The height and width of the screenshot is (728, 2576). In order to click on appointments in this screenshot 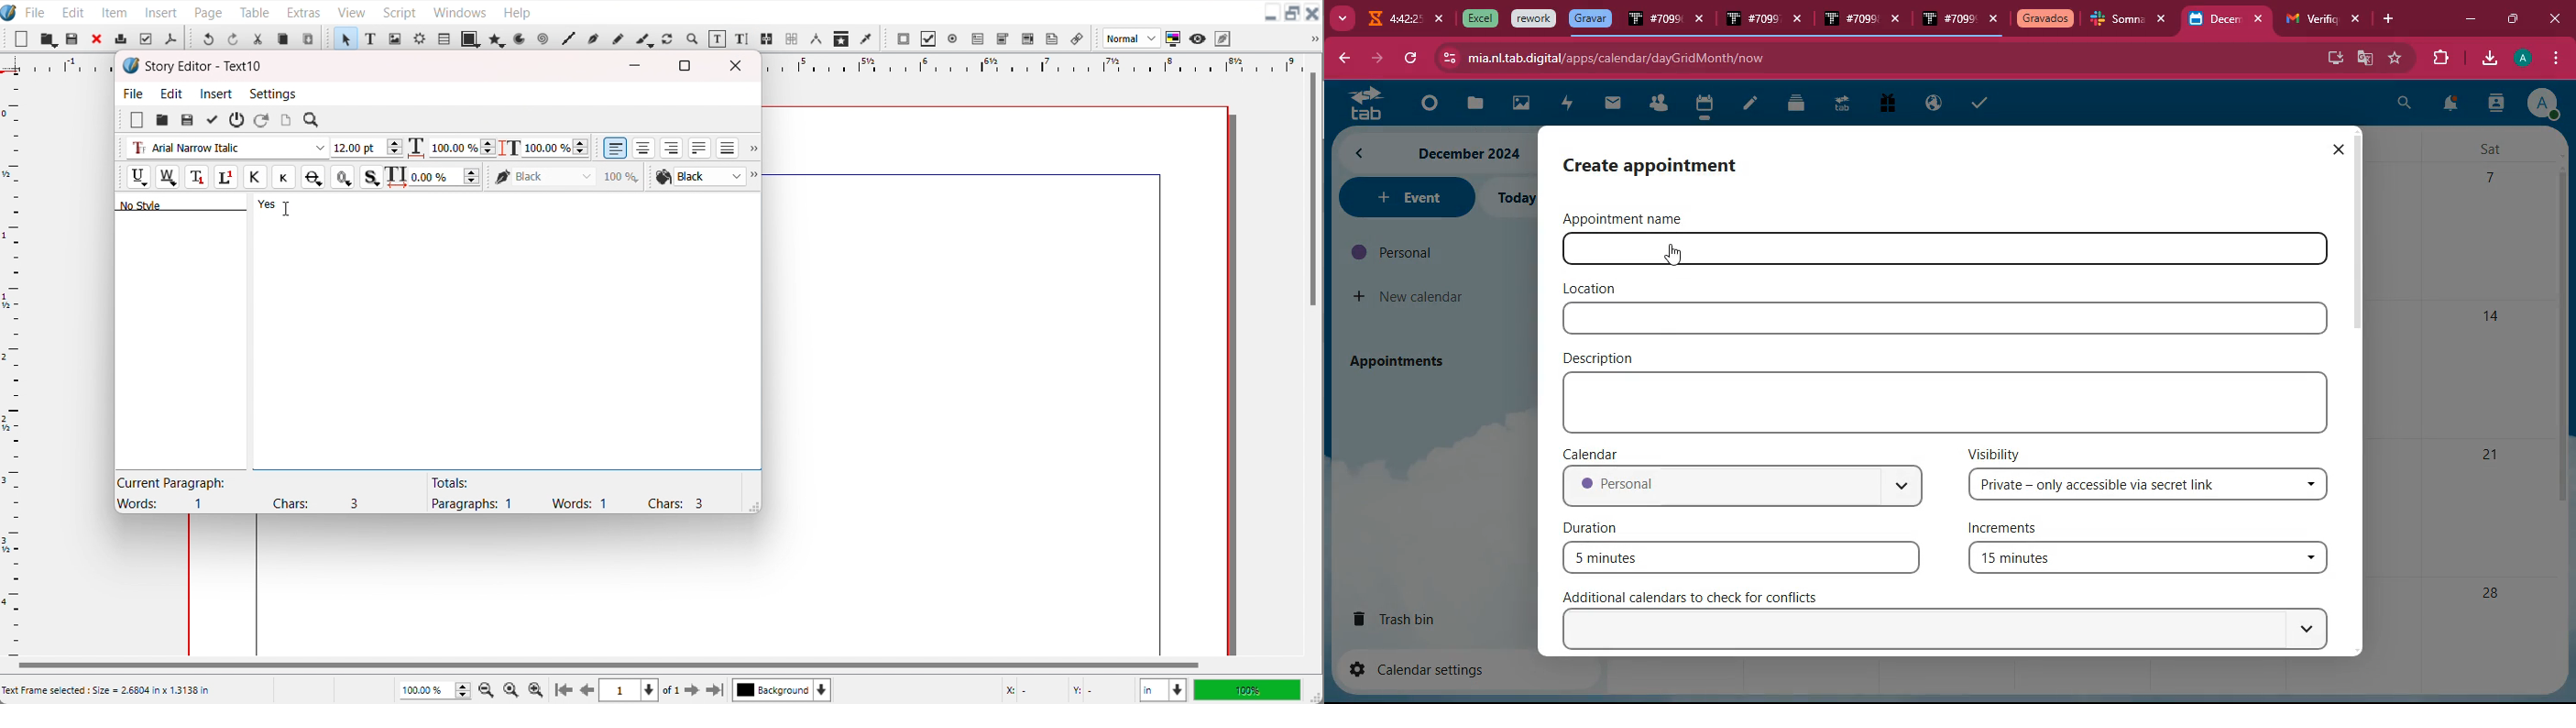, I will do `click(1403, 360)`.